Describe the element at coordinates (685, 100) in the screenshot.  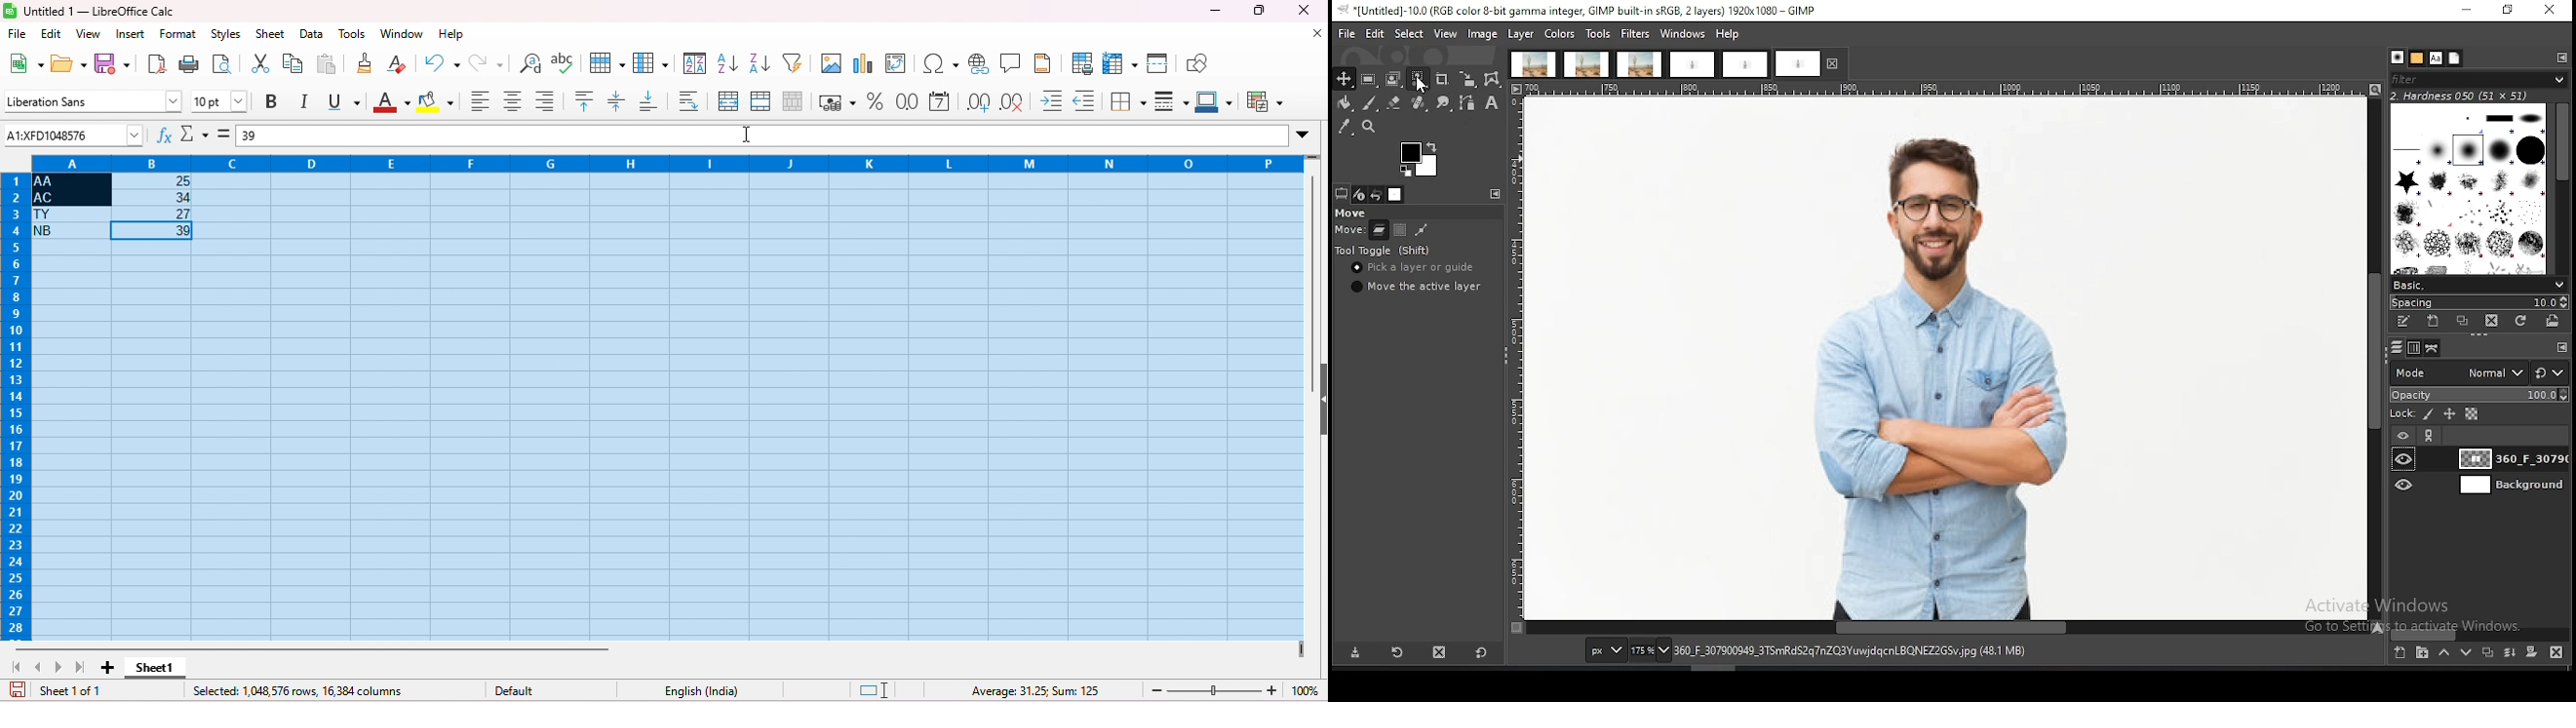
I see `wrap` at that location.